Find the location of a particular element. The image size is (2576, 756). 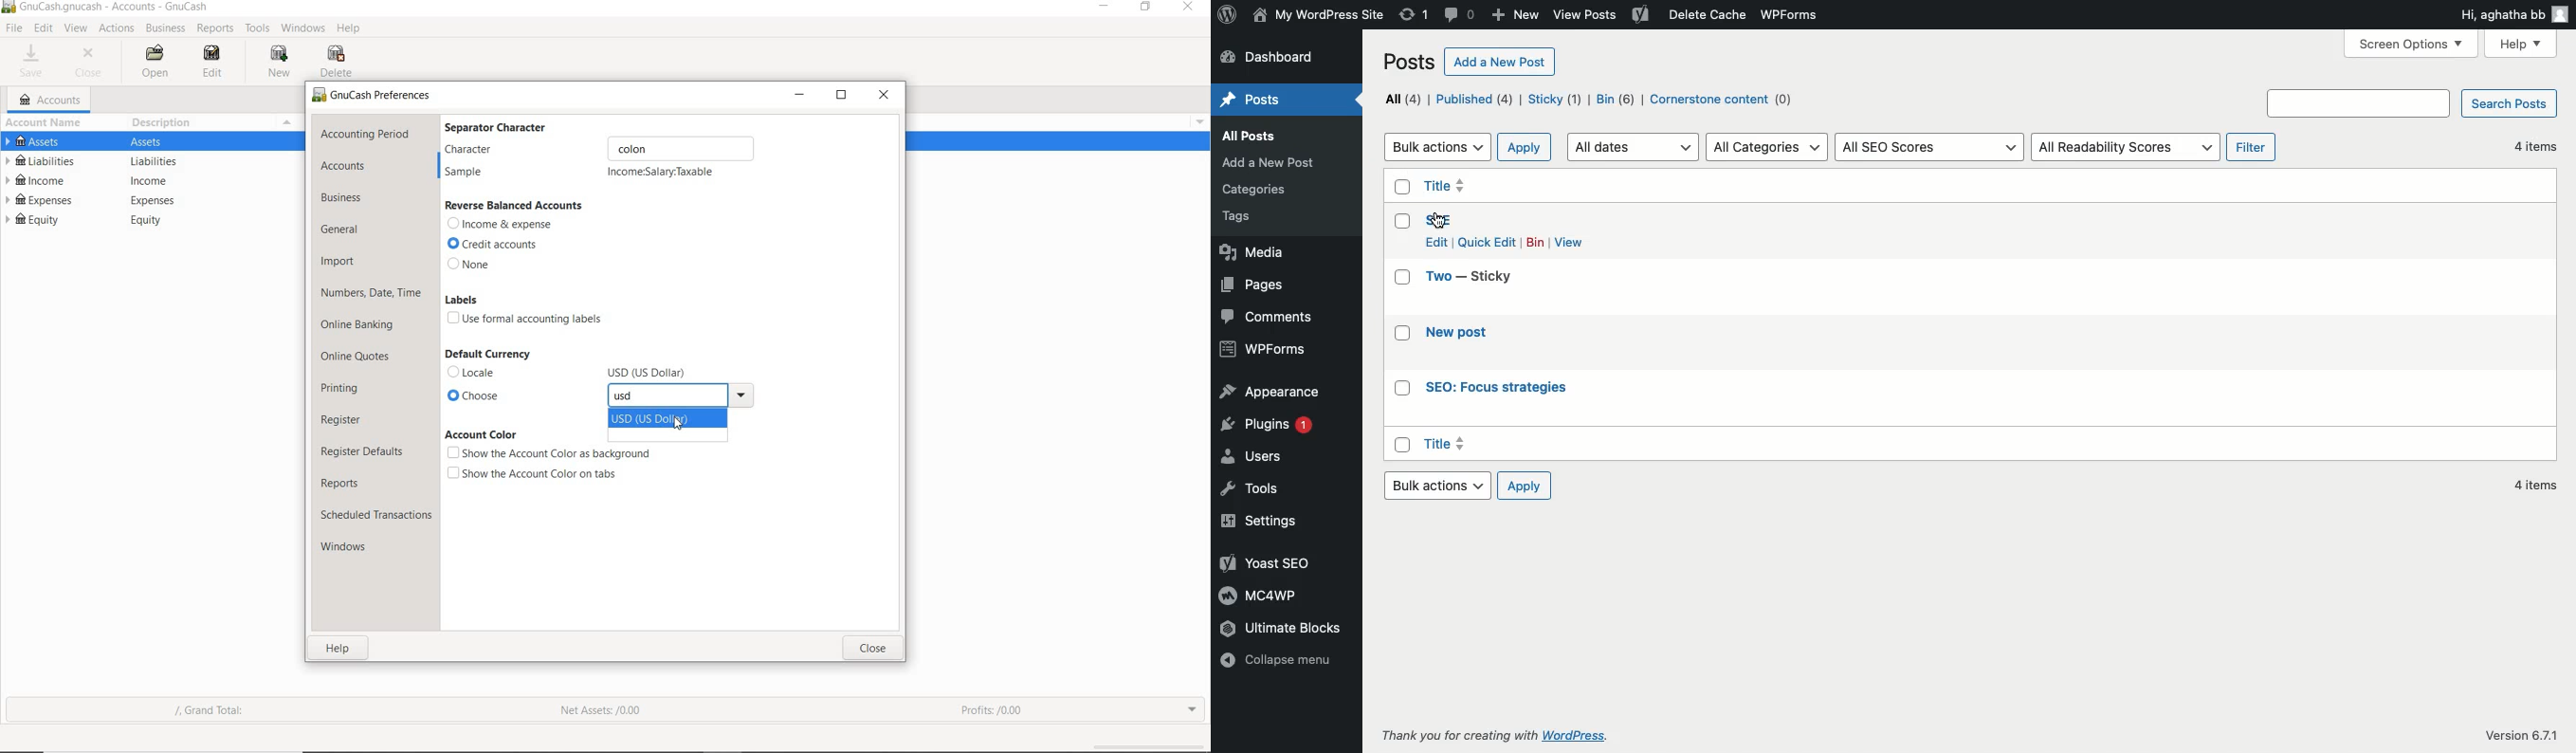

 Mc4wp is located at coordinates (1261, 597).